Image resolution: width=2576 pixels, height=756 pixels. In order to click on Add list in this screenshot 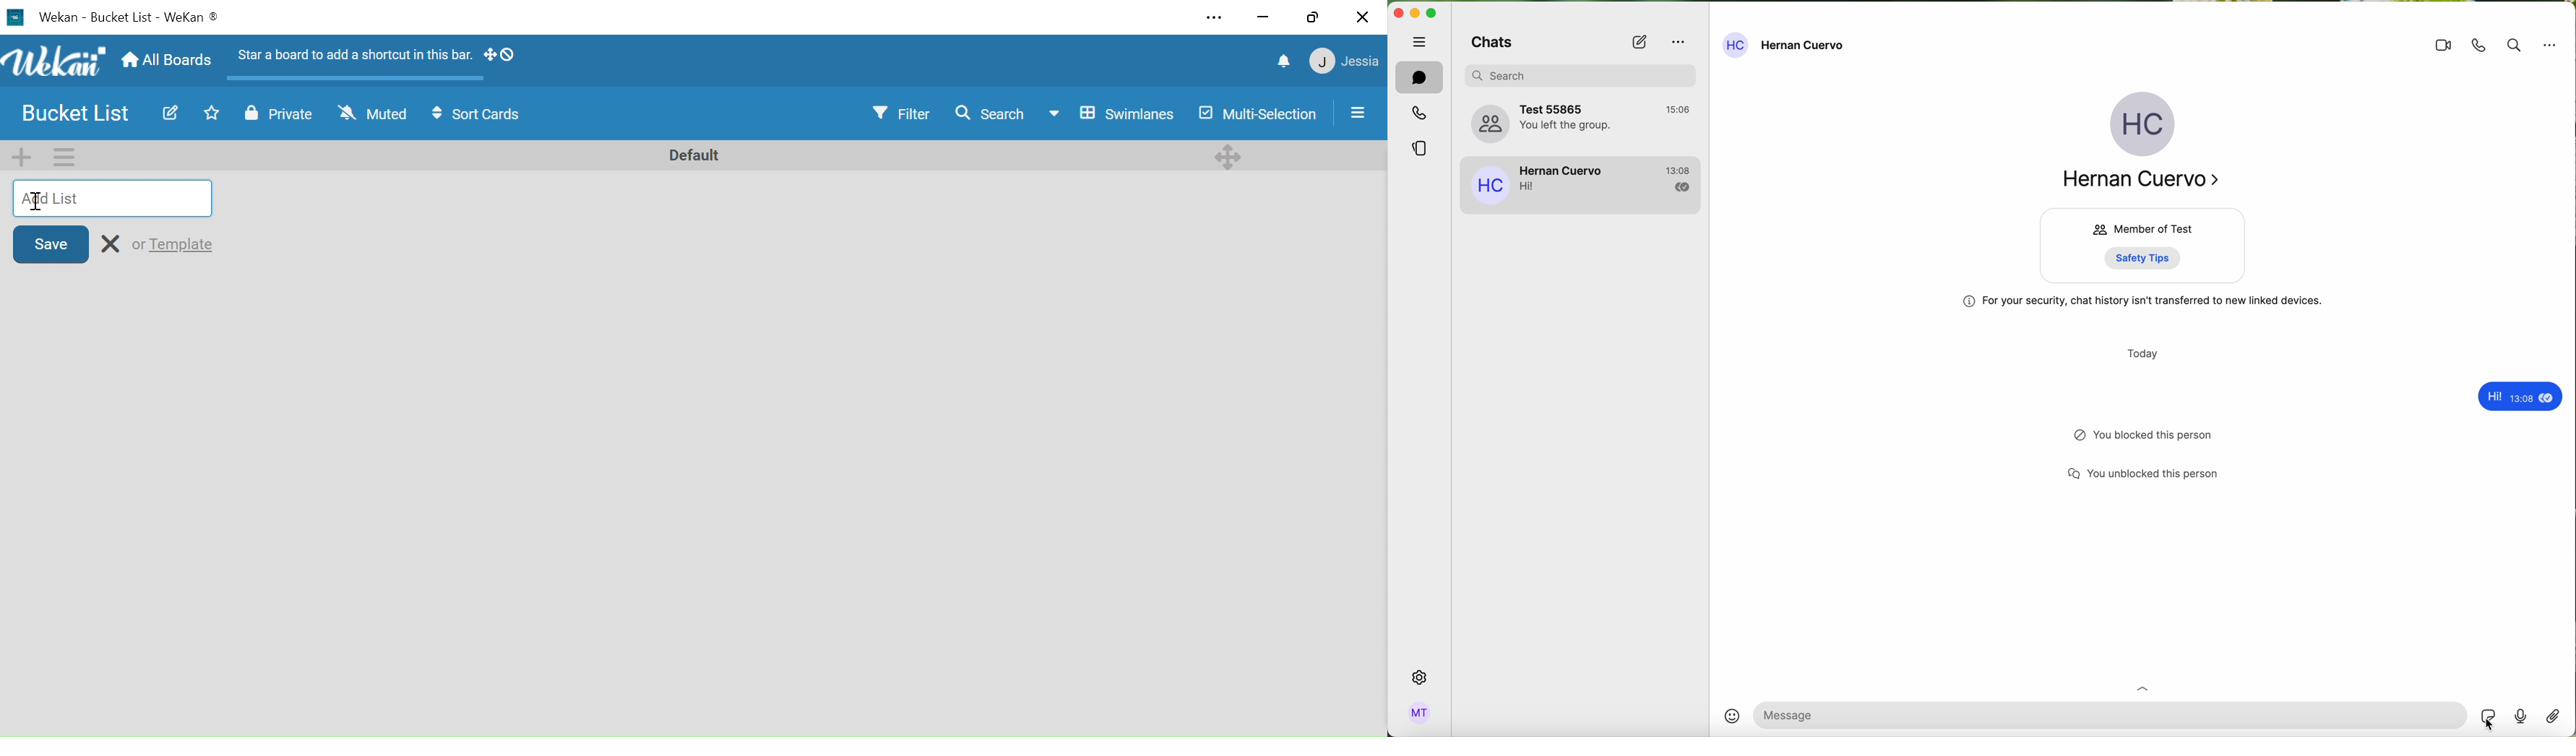, I will do `click(114, 198)`.